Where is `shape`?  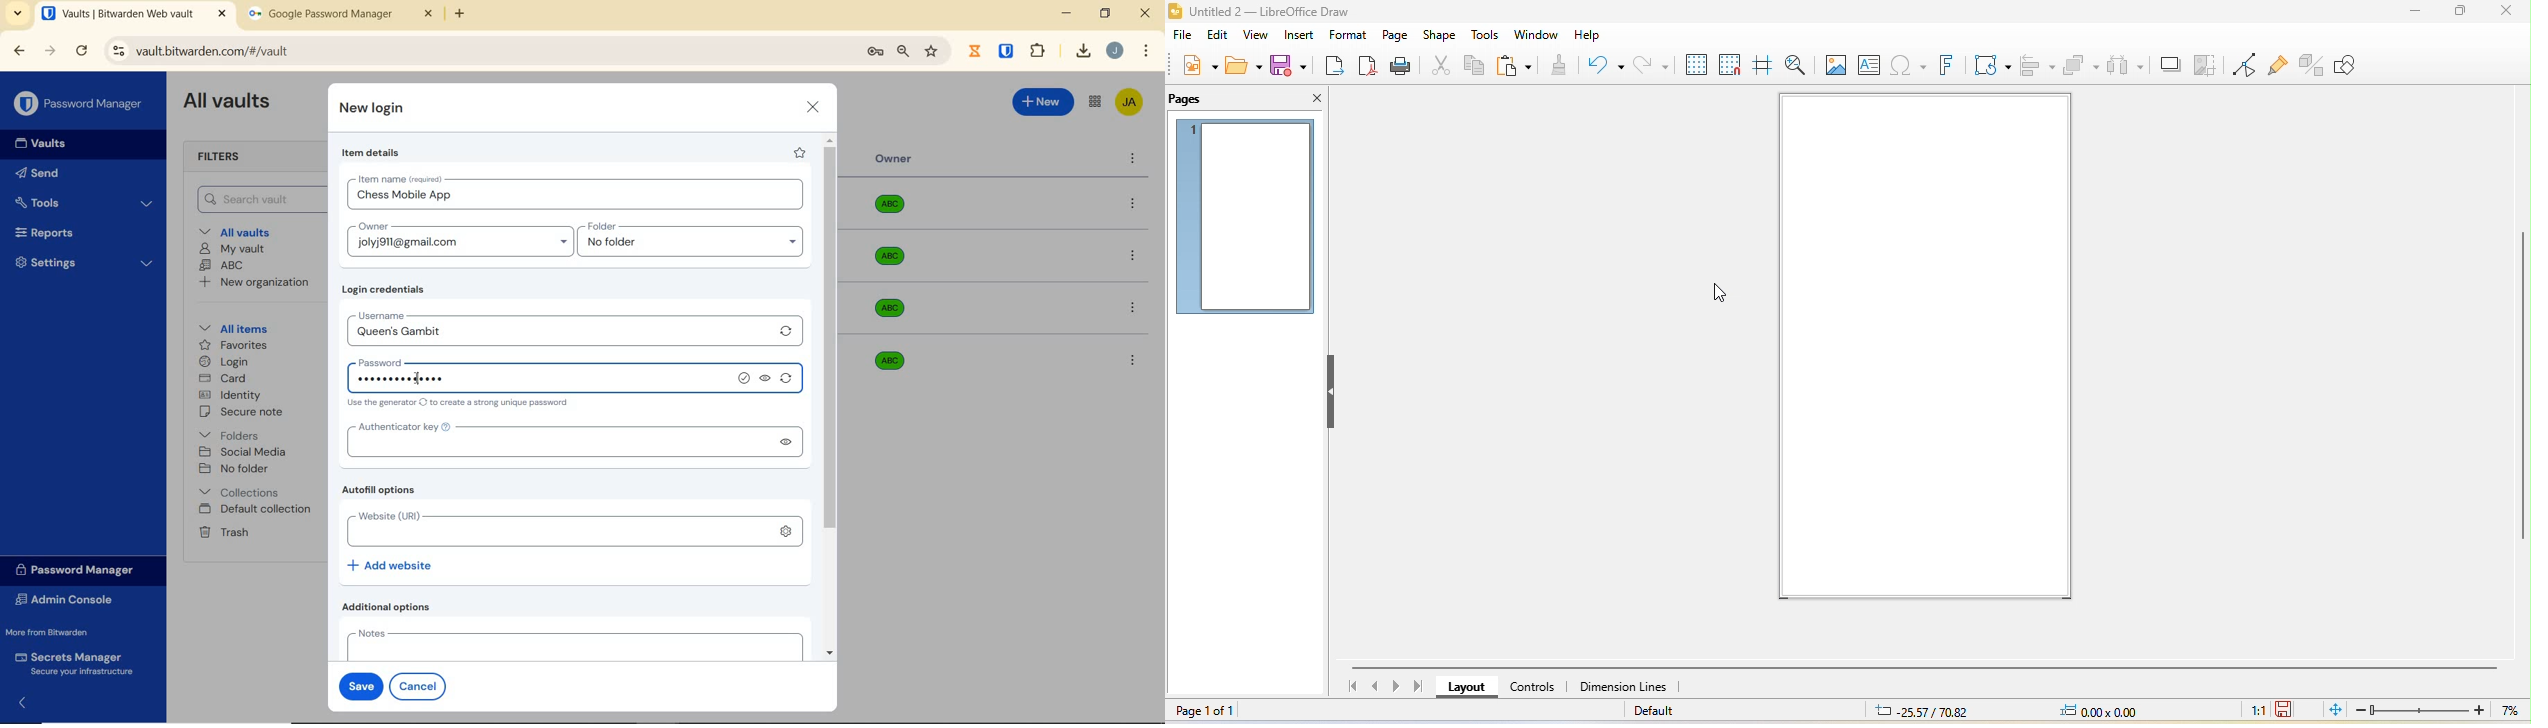
shape is located at coordinates (1440, 36).